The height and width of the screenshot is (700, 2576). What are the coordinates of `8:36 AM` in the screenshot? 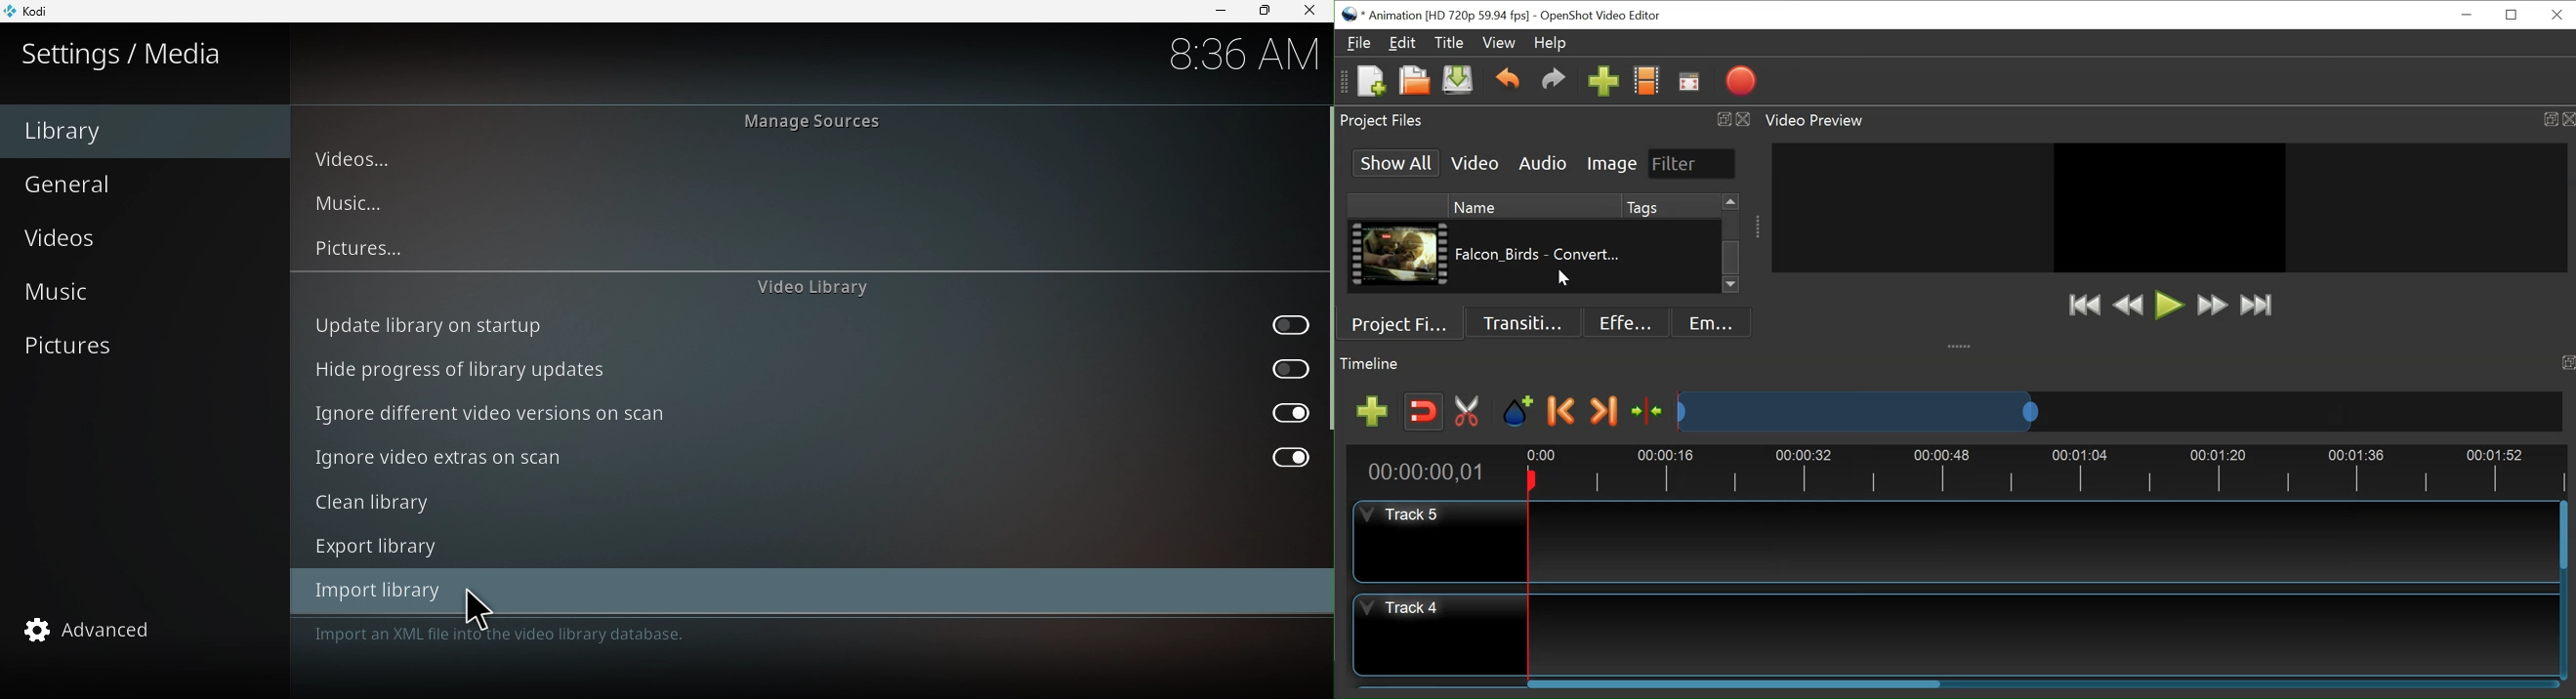 It's located at (1237, 56).